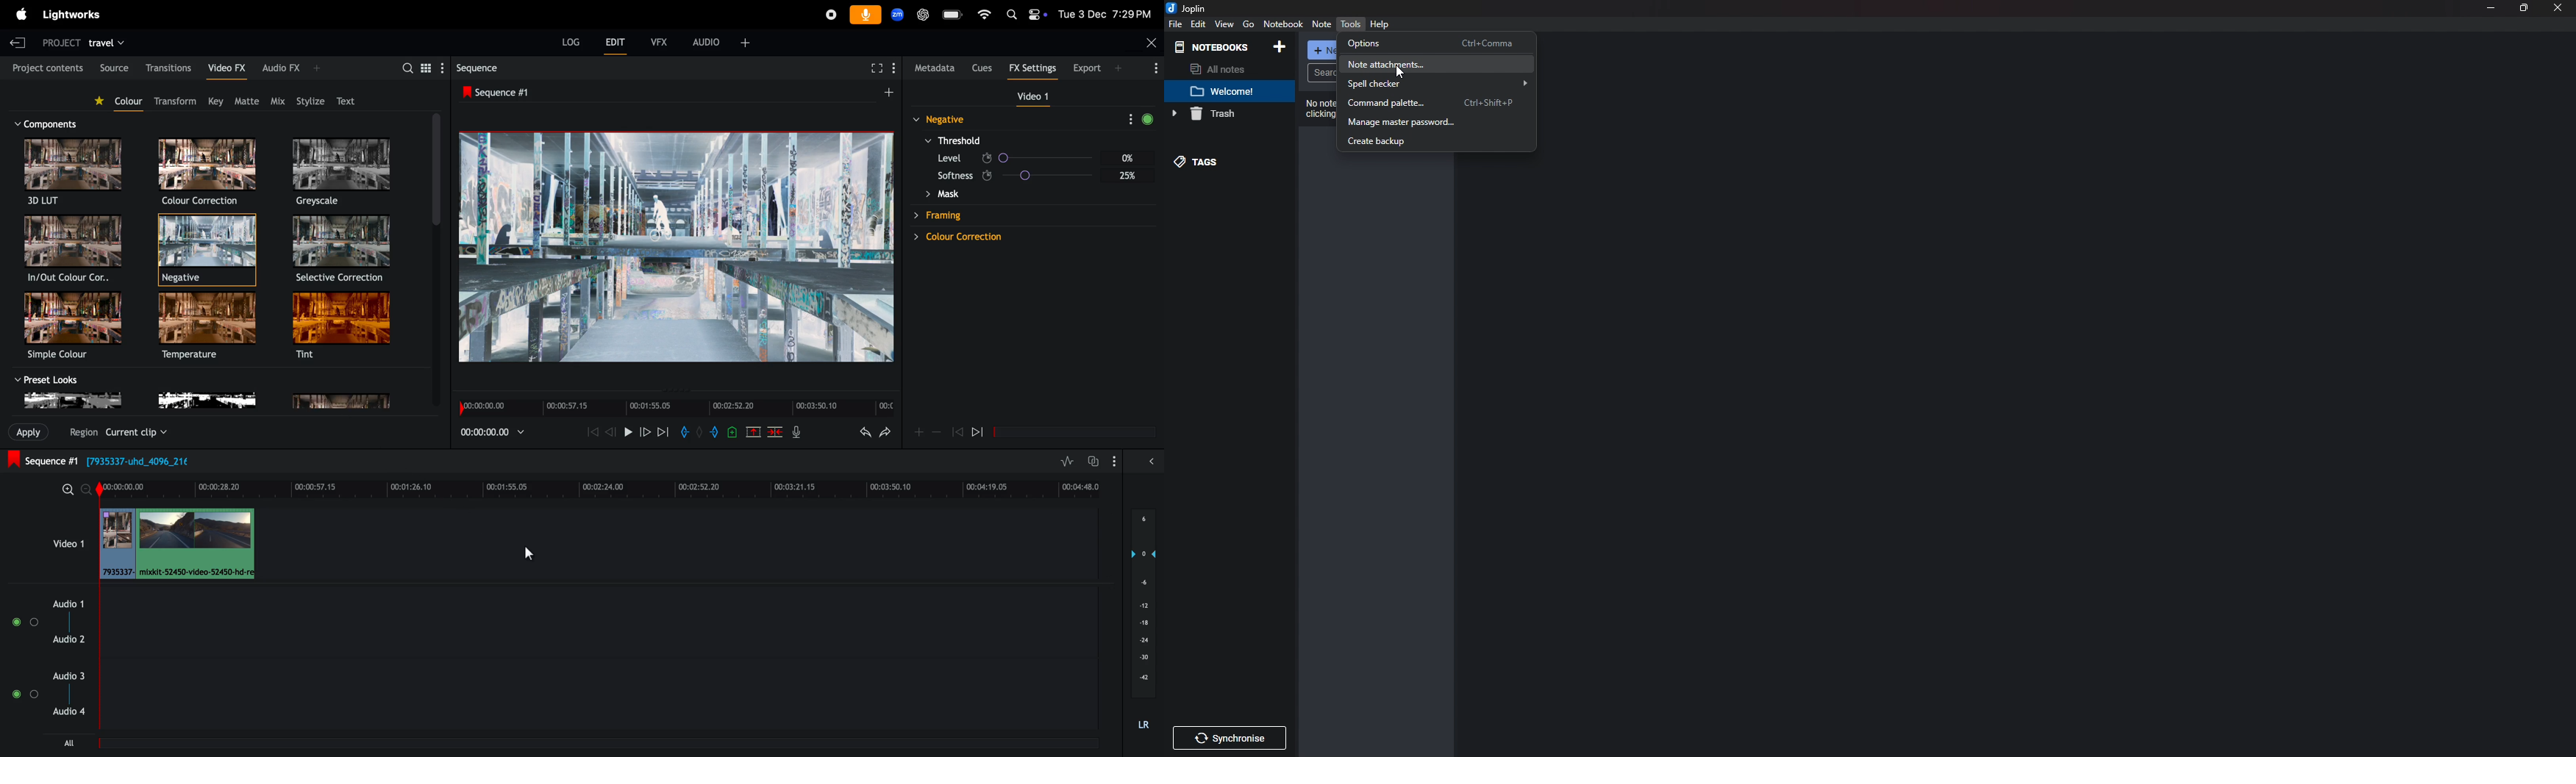  I want to click on delete, so click(773, 432).